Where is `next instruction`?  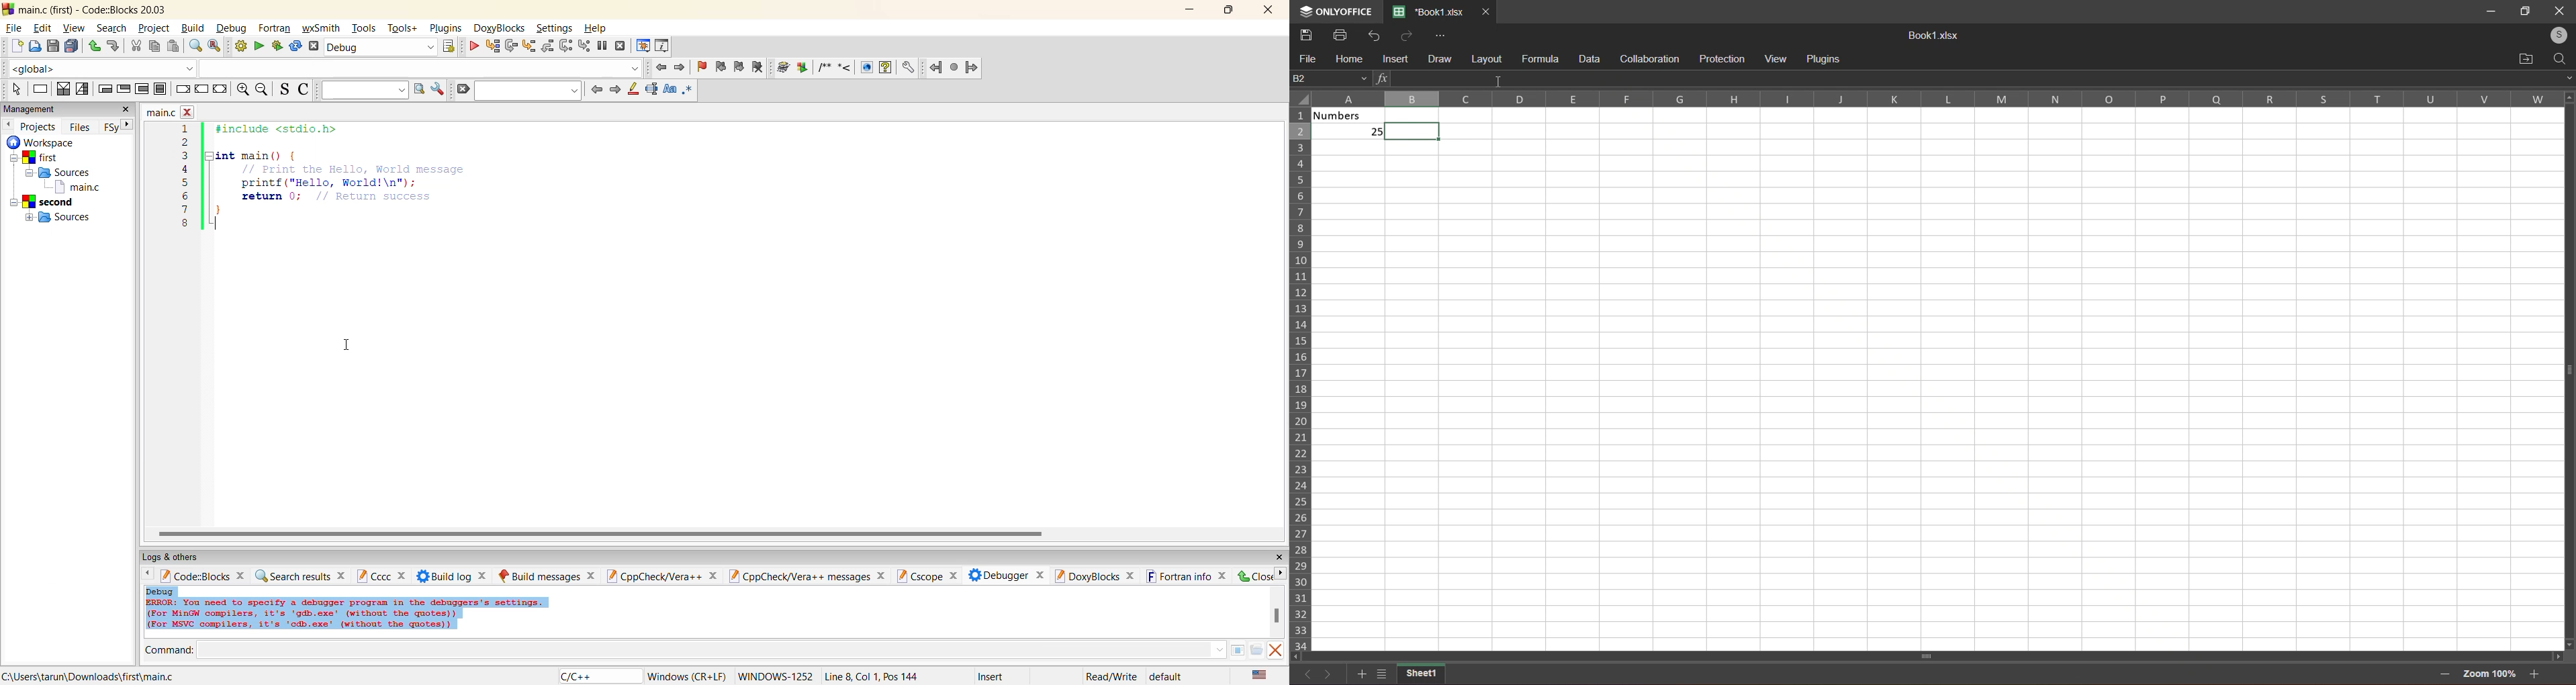
next instruction is located at coordinates (565, 46).